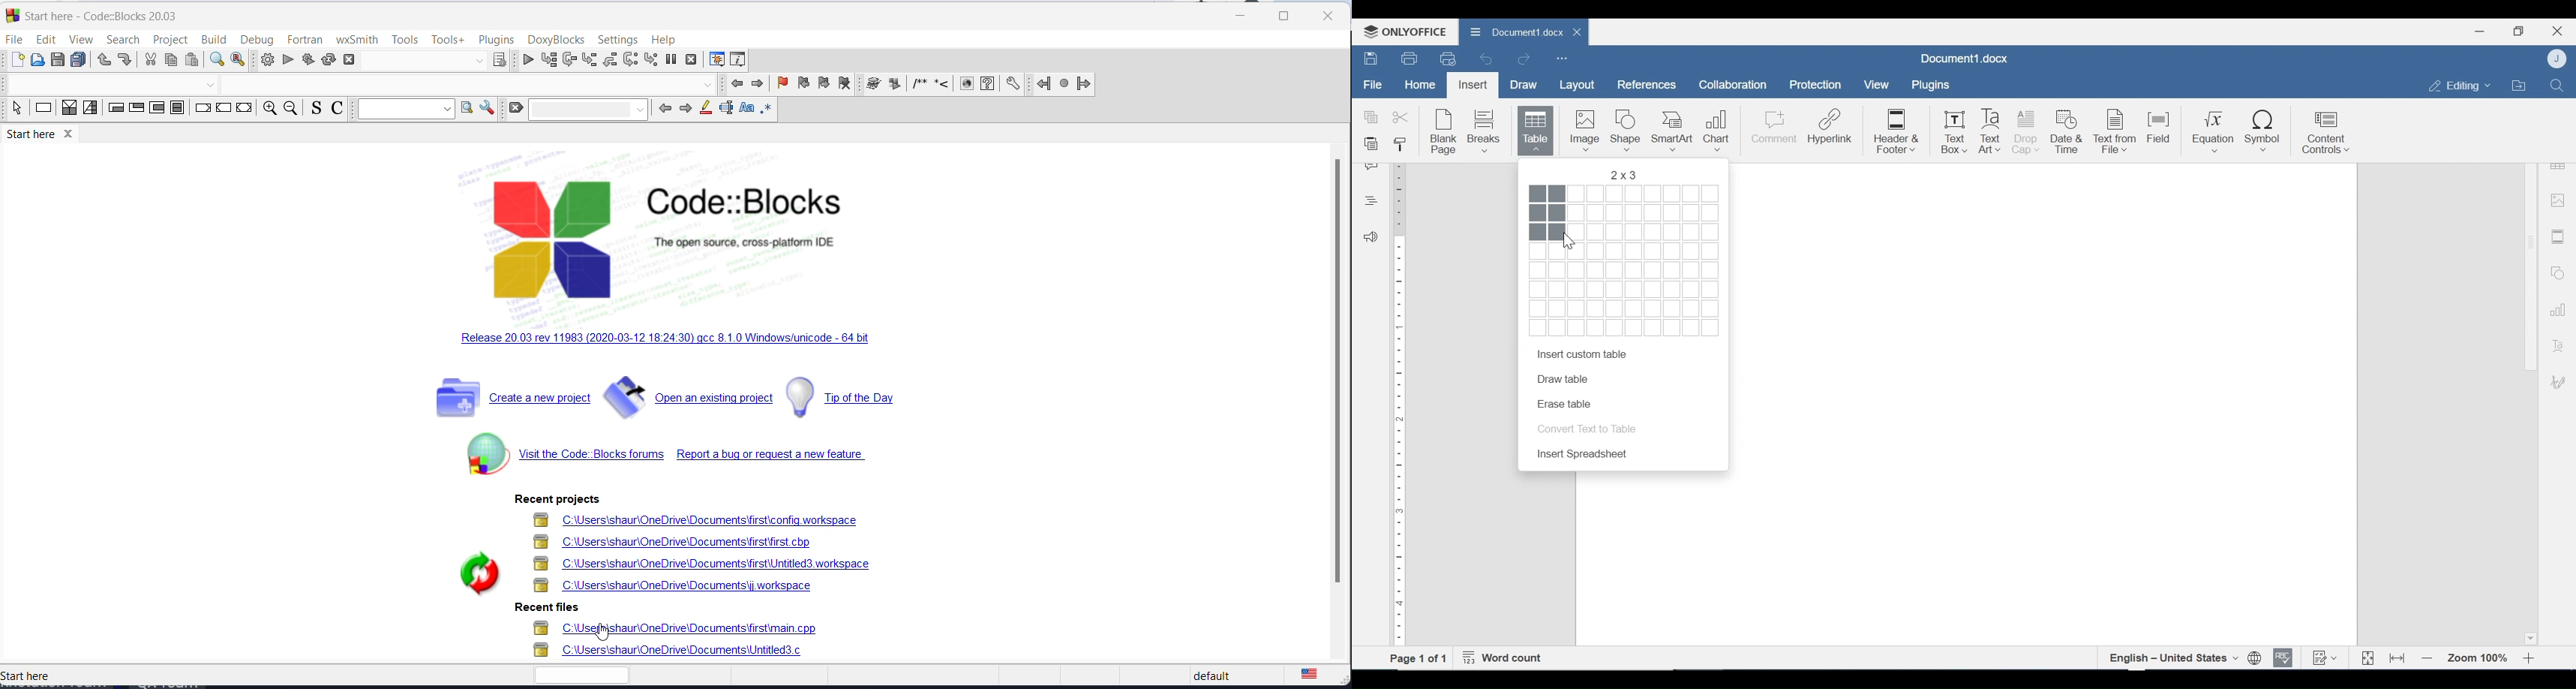 This screenshot has height=700, width=2576. What do you see at coordinates (1734, 85) in the screenshot?
I see `Collaboration` at bounding box center [1734, 85].